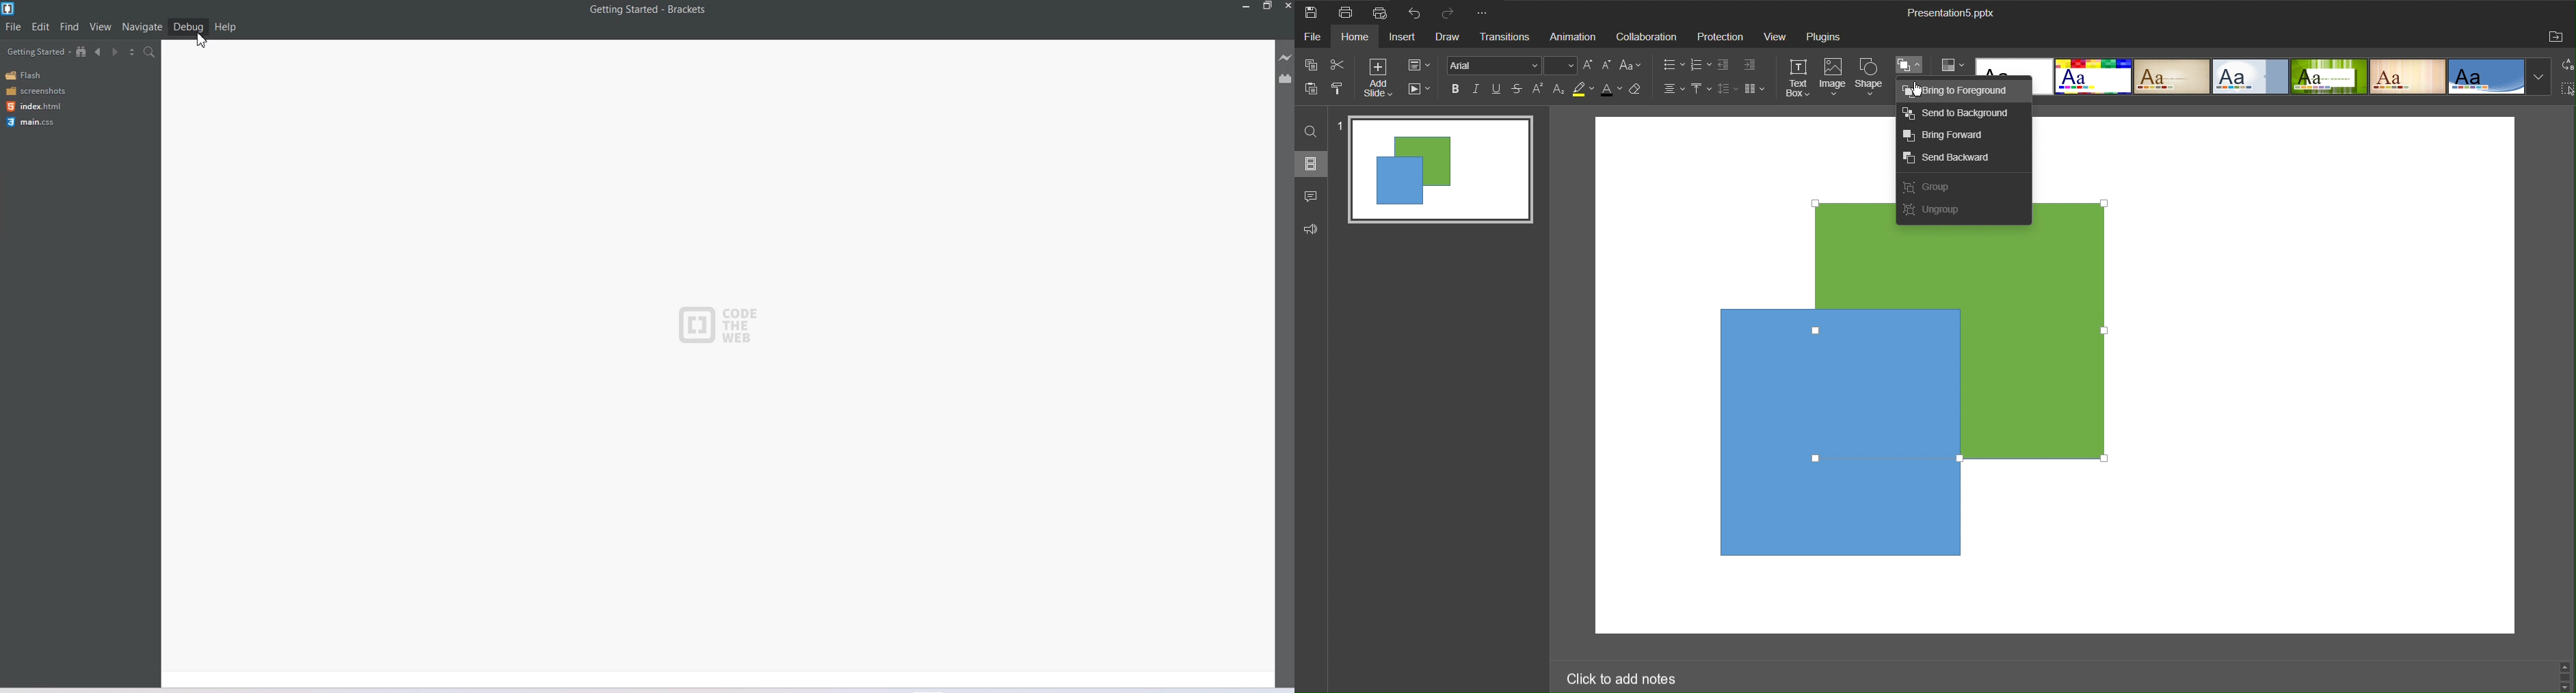 The height and width of the screenshot is (700, 2576). I want to click on shaoe, so click(1849, 221).